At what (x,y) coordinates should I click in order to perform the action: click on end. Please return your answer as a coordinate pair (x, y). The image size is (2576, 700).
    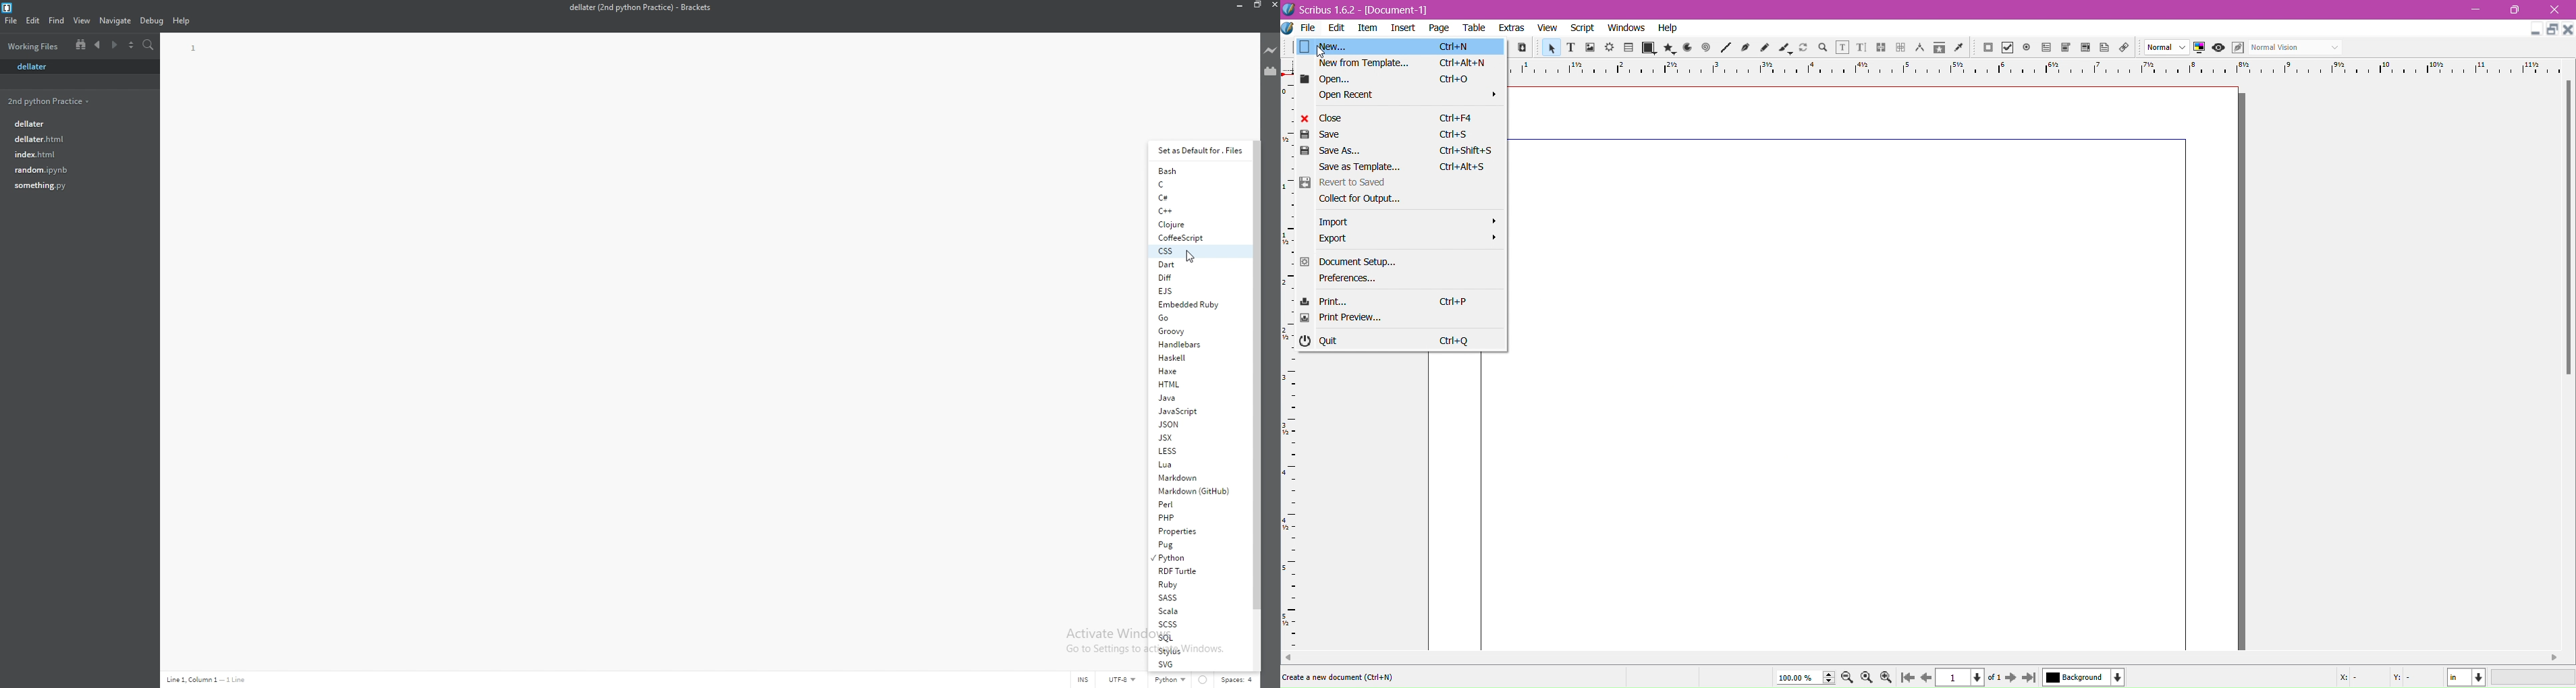
    Looking at the image, I should click on (2032, 678).